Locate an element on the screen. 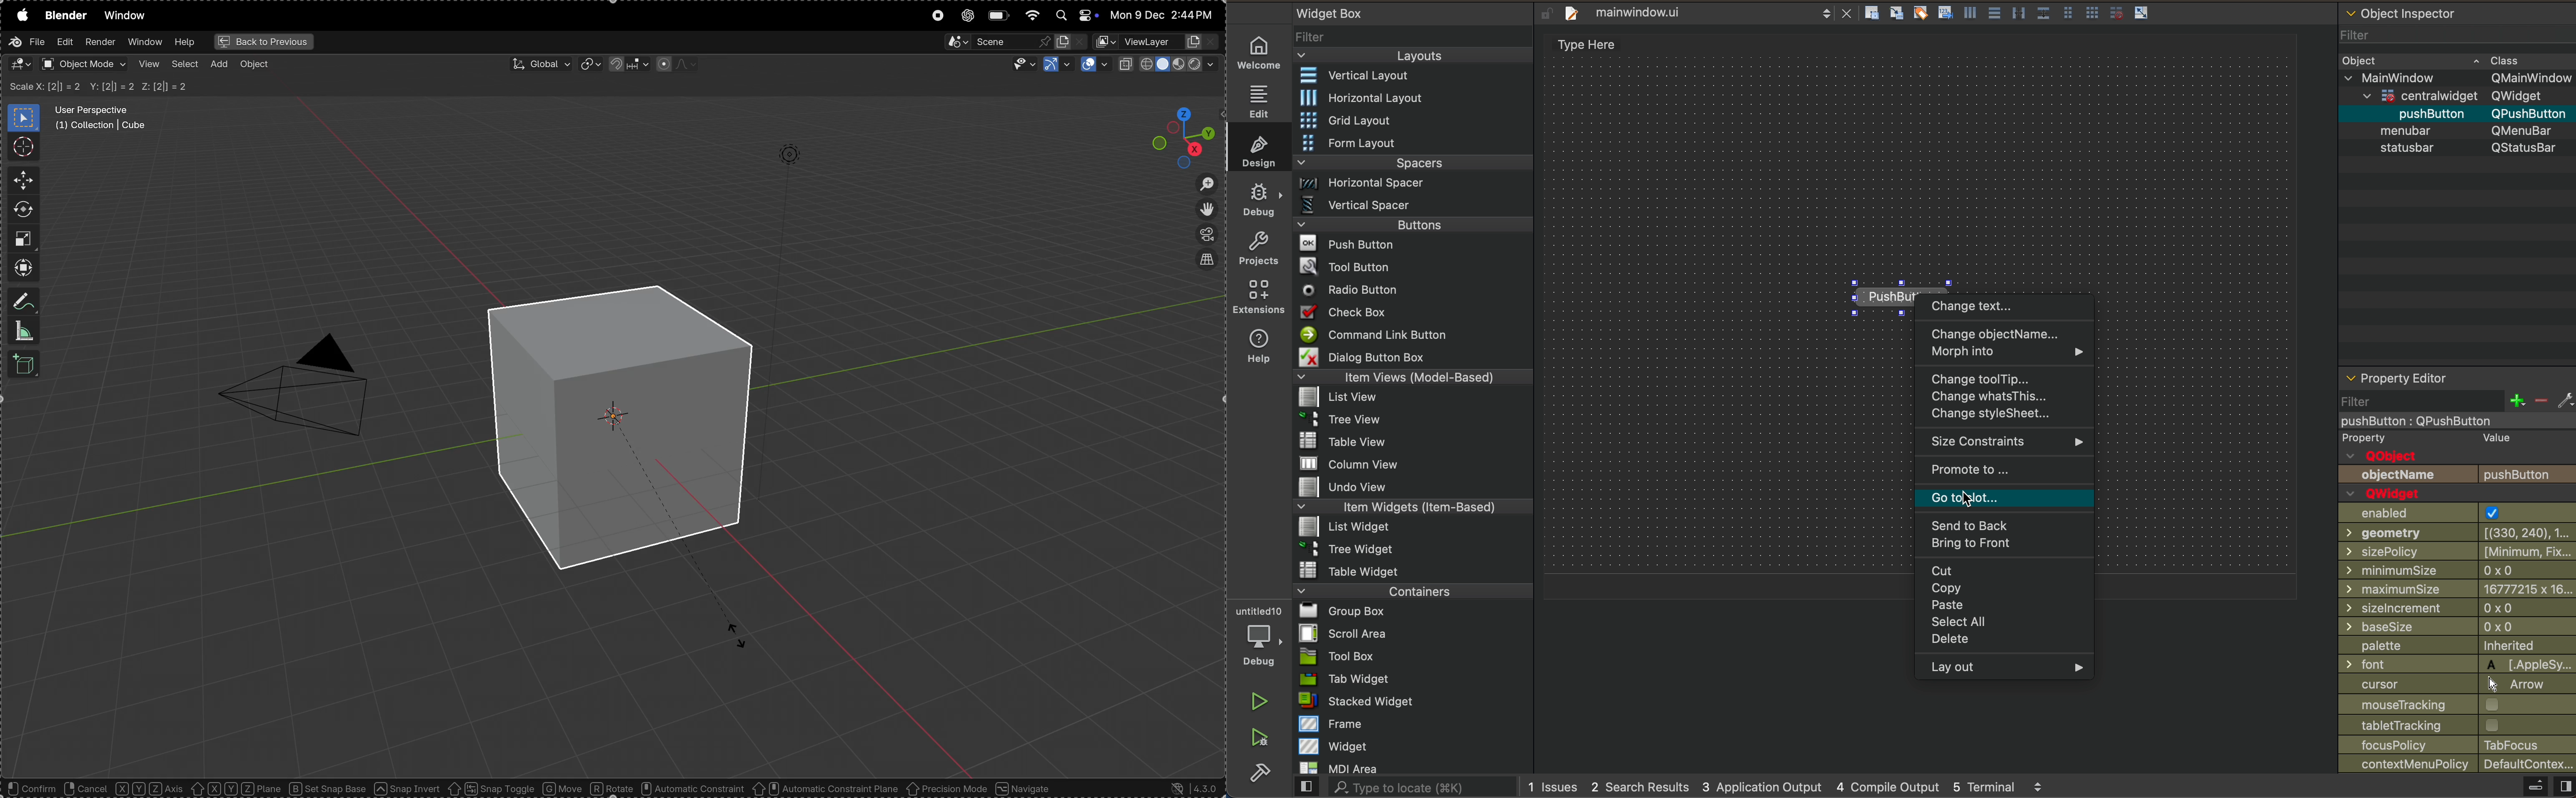 The height and width of the screenshot is (812, 2576). group box is located at coordinates (1410, 614).